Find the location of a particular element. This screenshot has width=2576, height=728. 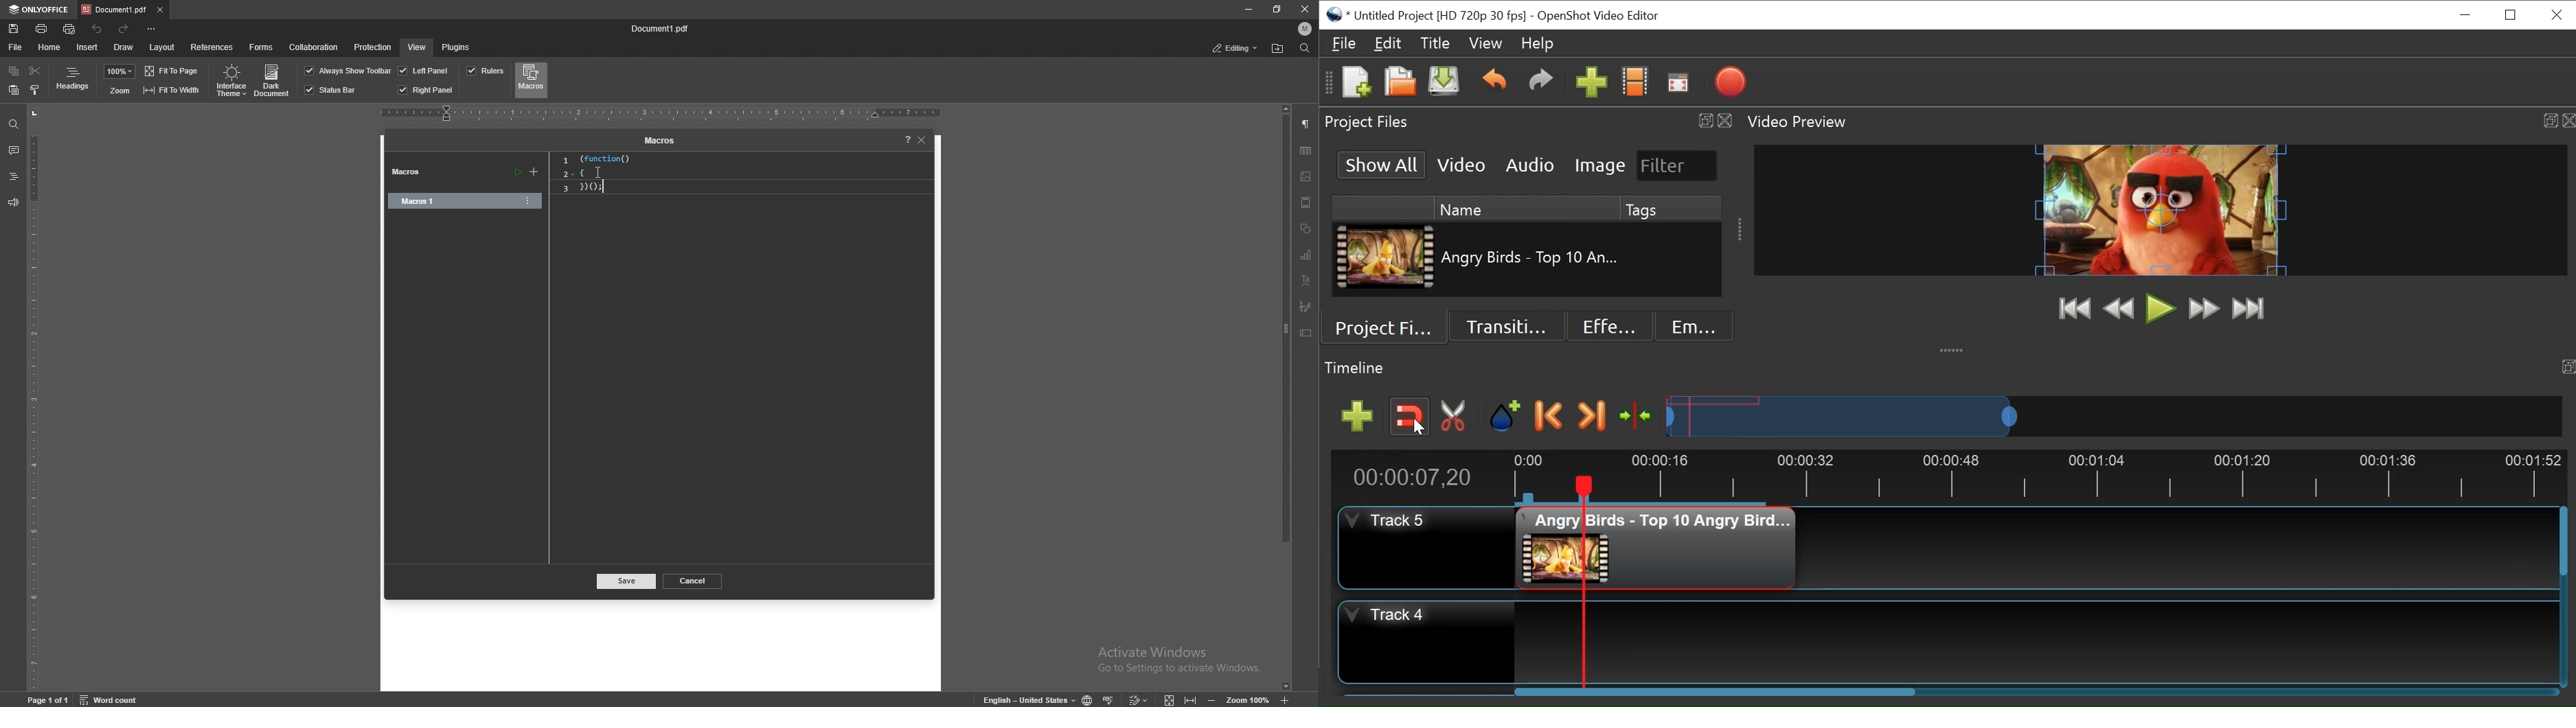

(); is located at coordinates (600, 188).